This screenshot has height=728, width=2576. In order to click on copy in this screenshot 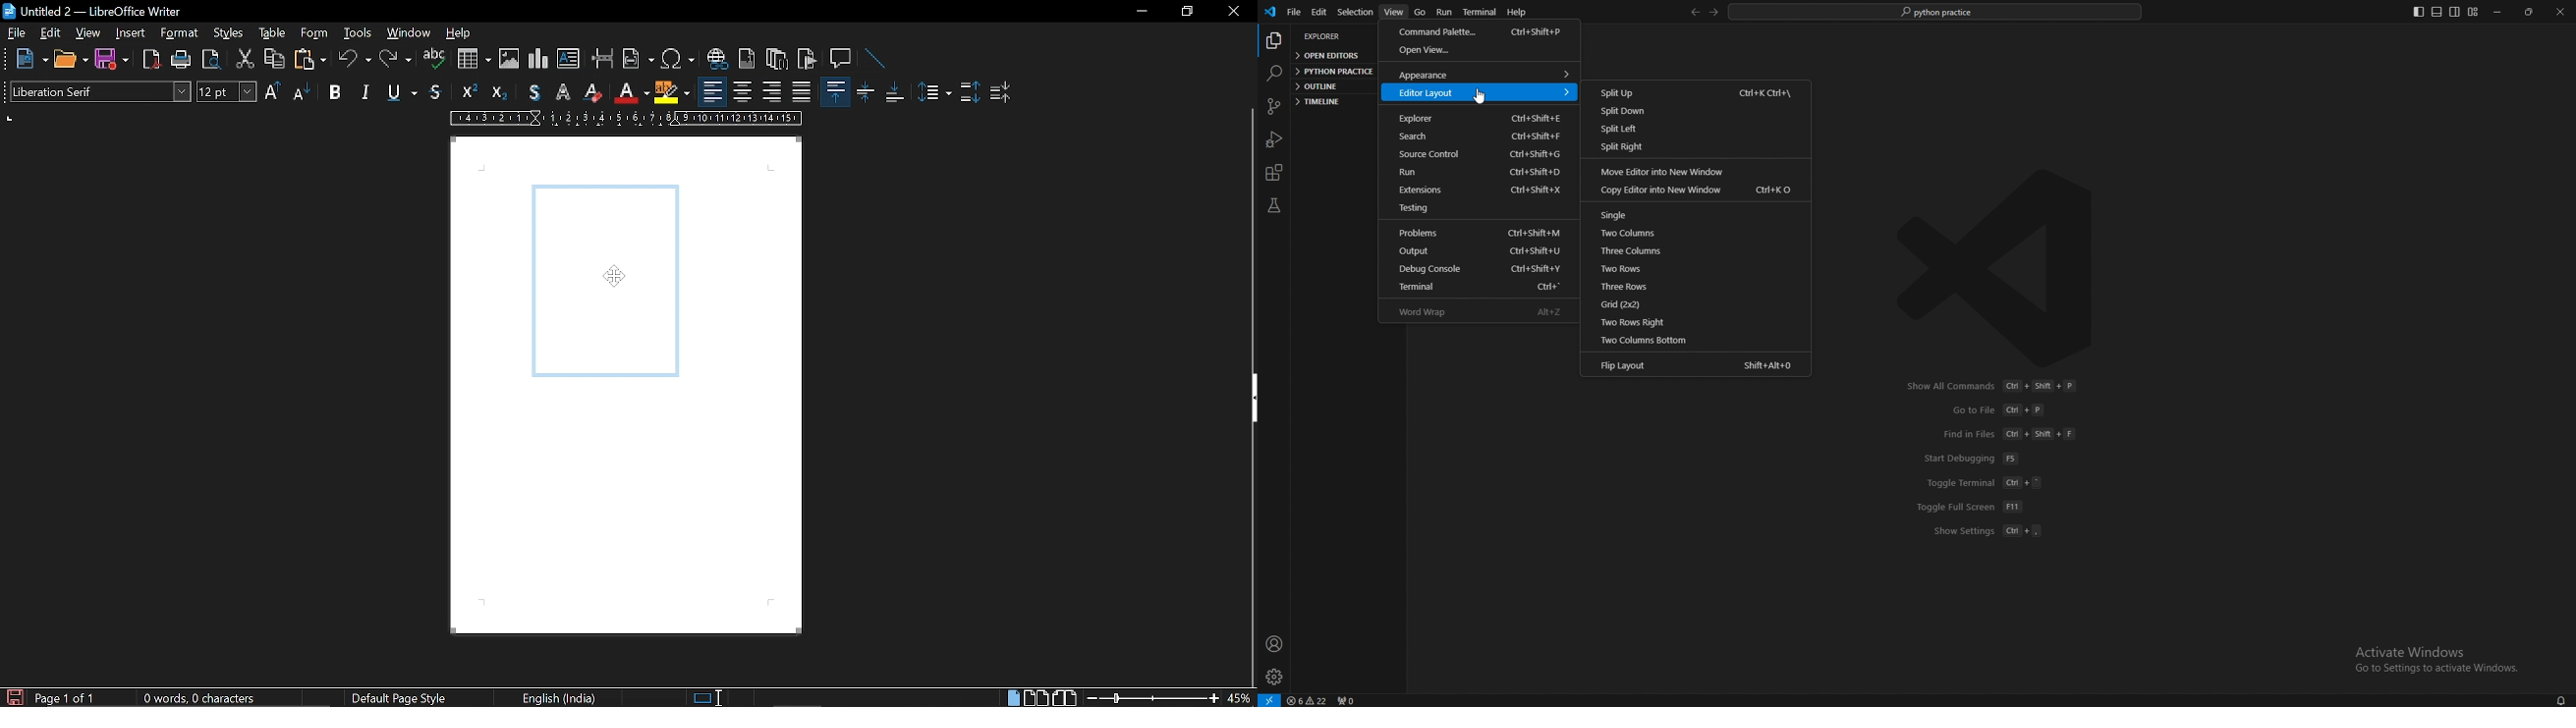, I will do `click(273, 60)`.